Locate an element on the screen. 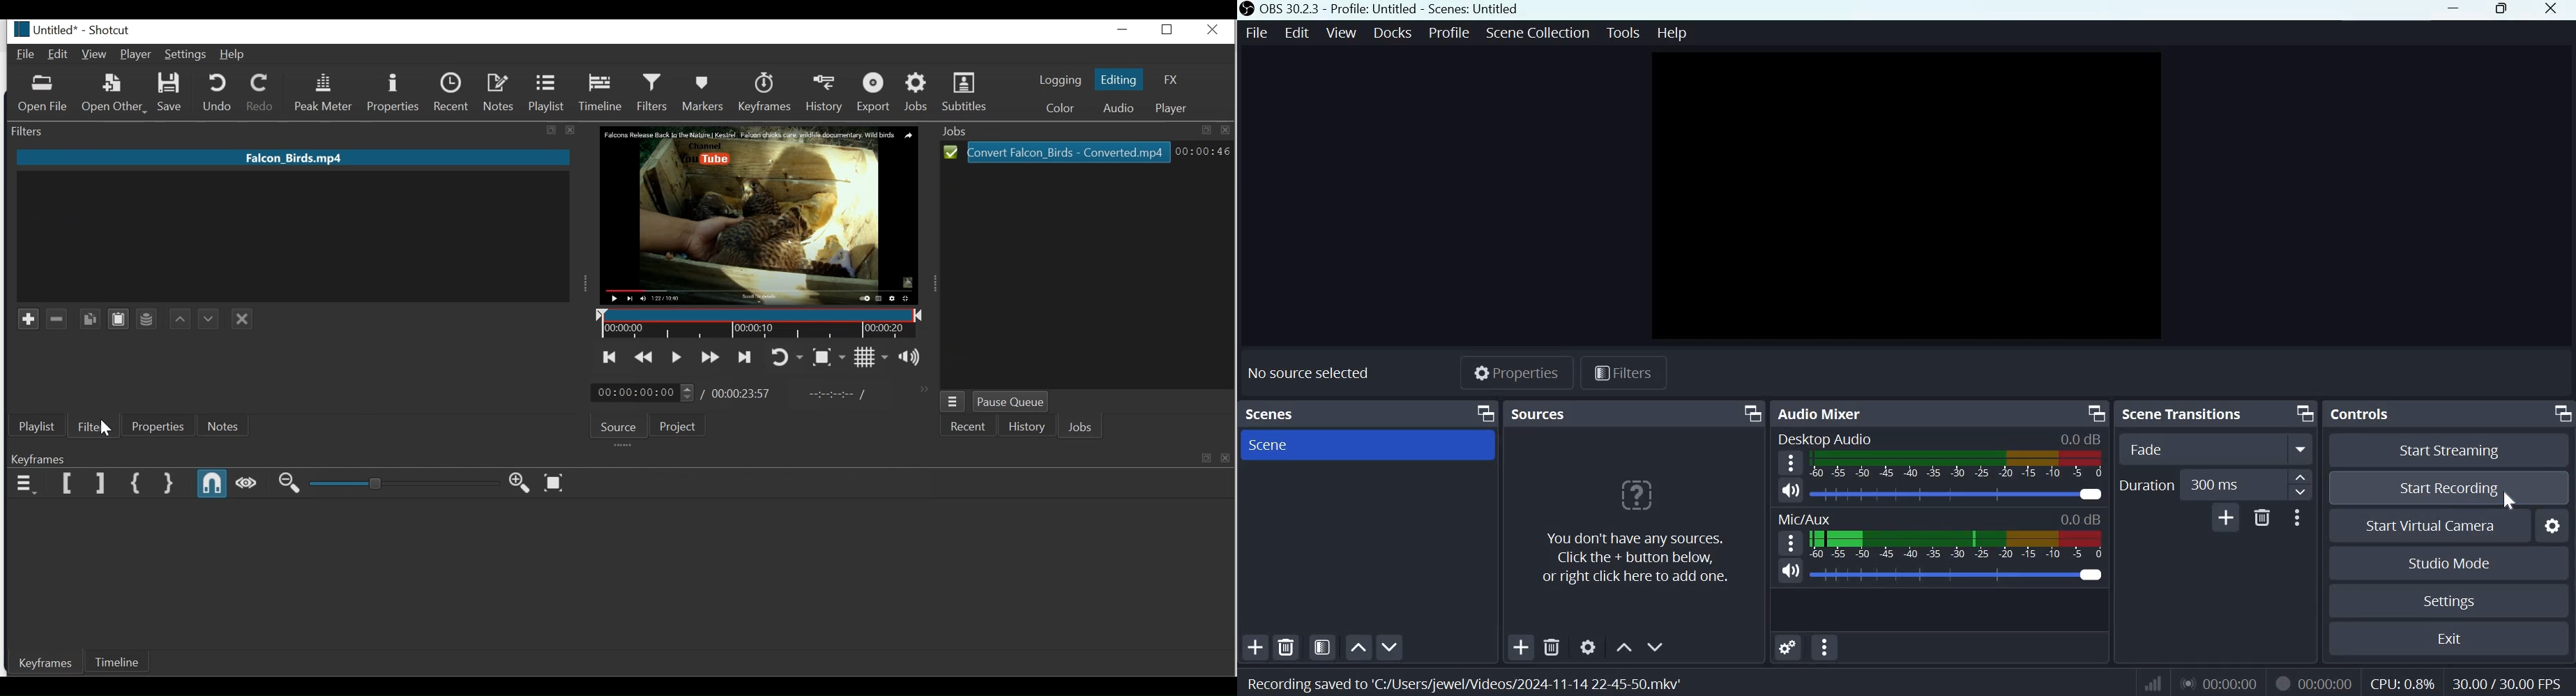 Image resolution: width=2576 pixels, height=700 pixels. Open Other is located at coordinates (113, 95).